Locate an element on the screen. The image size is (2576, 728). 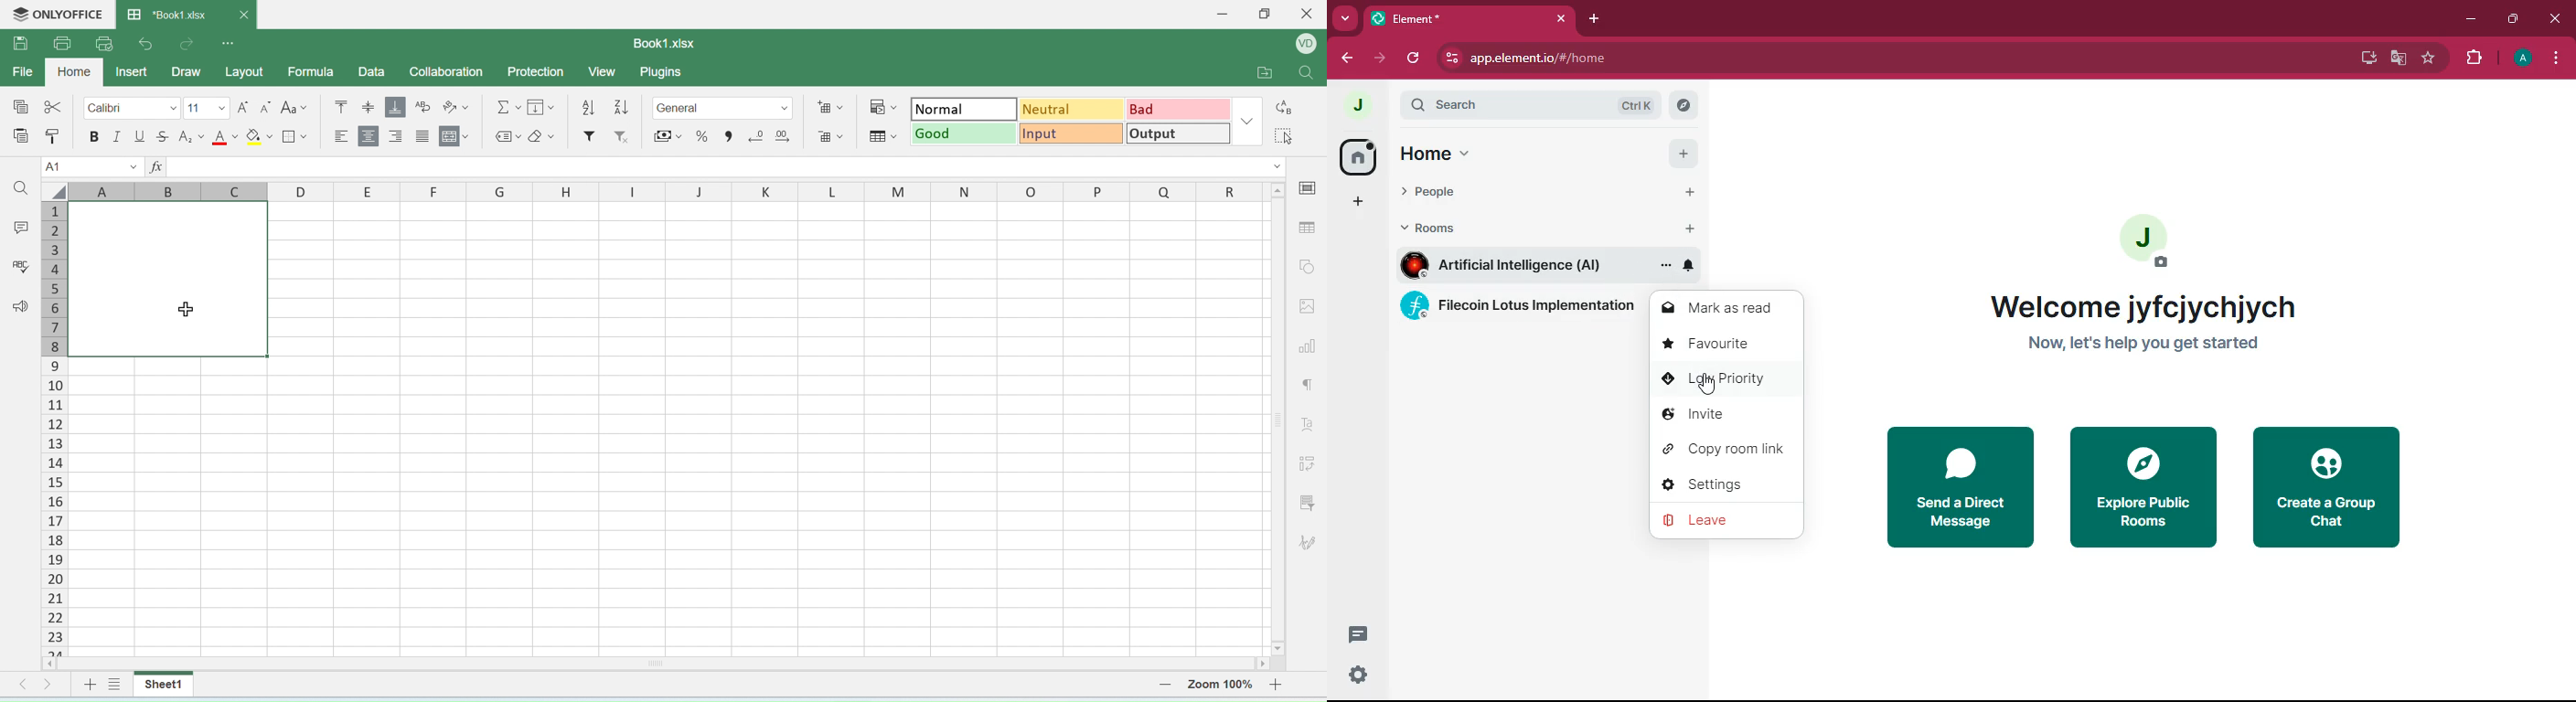
refresh is located at coordinates (1416, 58).